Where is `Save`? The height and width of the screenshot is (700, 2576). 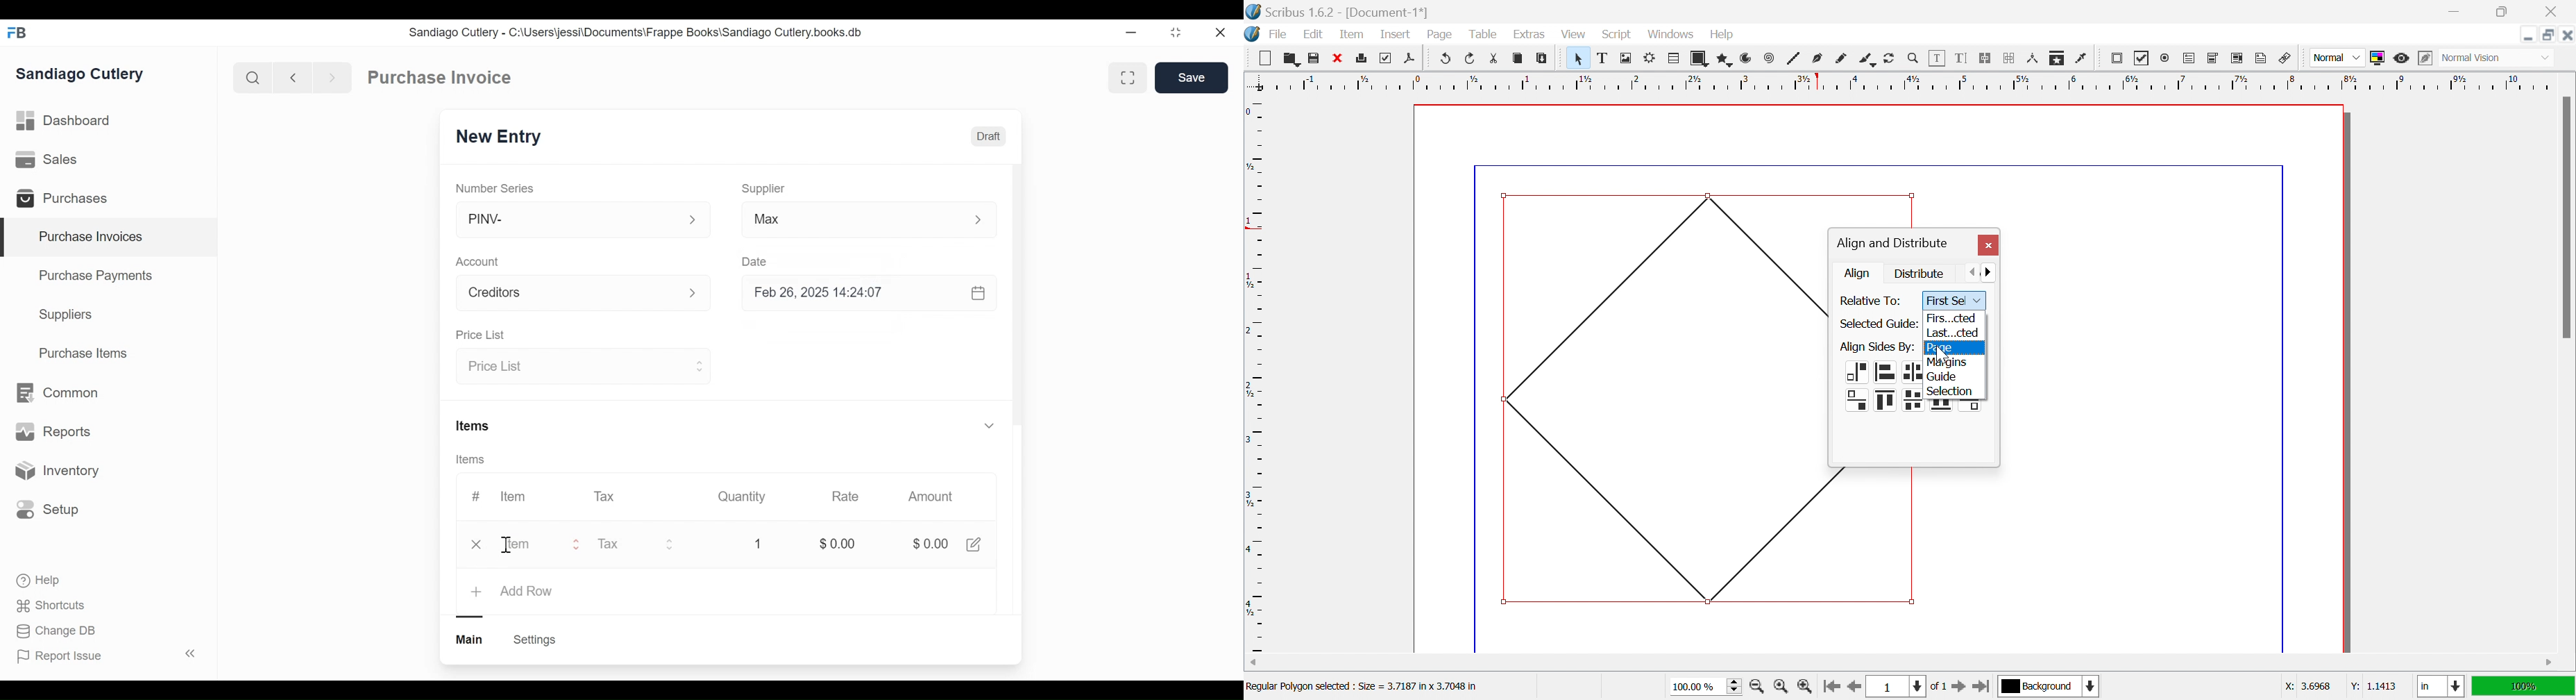
Save is located at coordinates (1193, 78).